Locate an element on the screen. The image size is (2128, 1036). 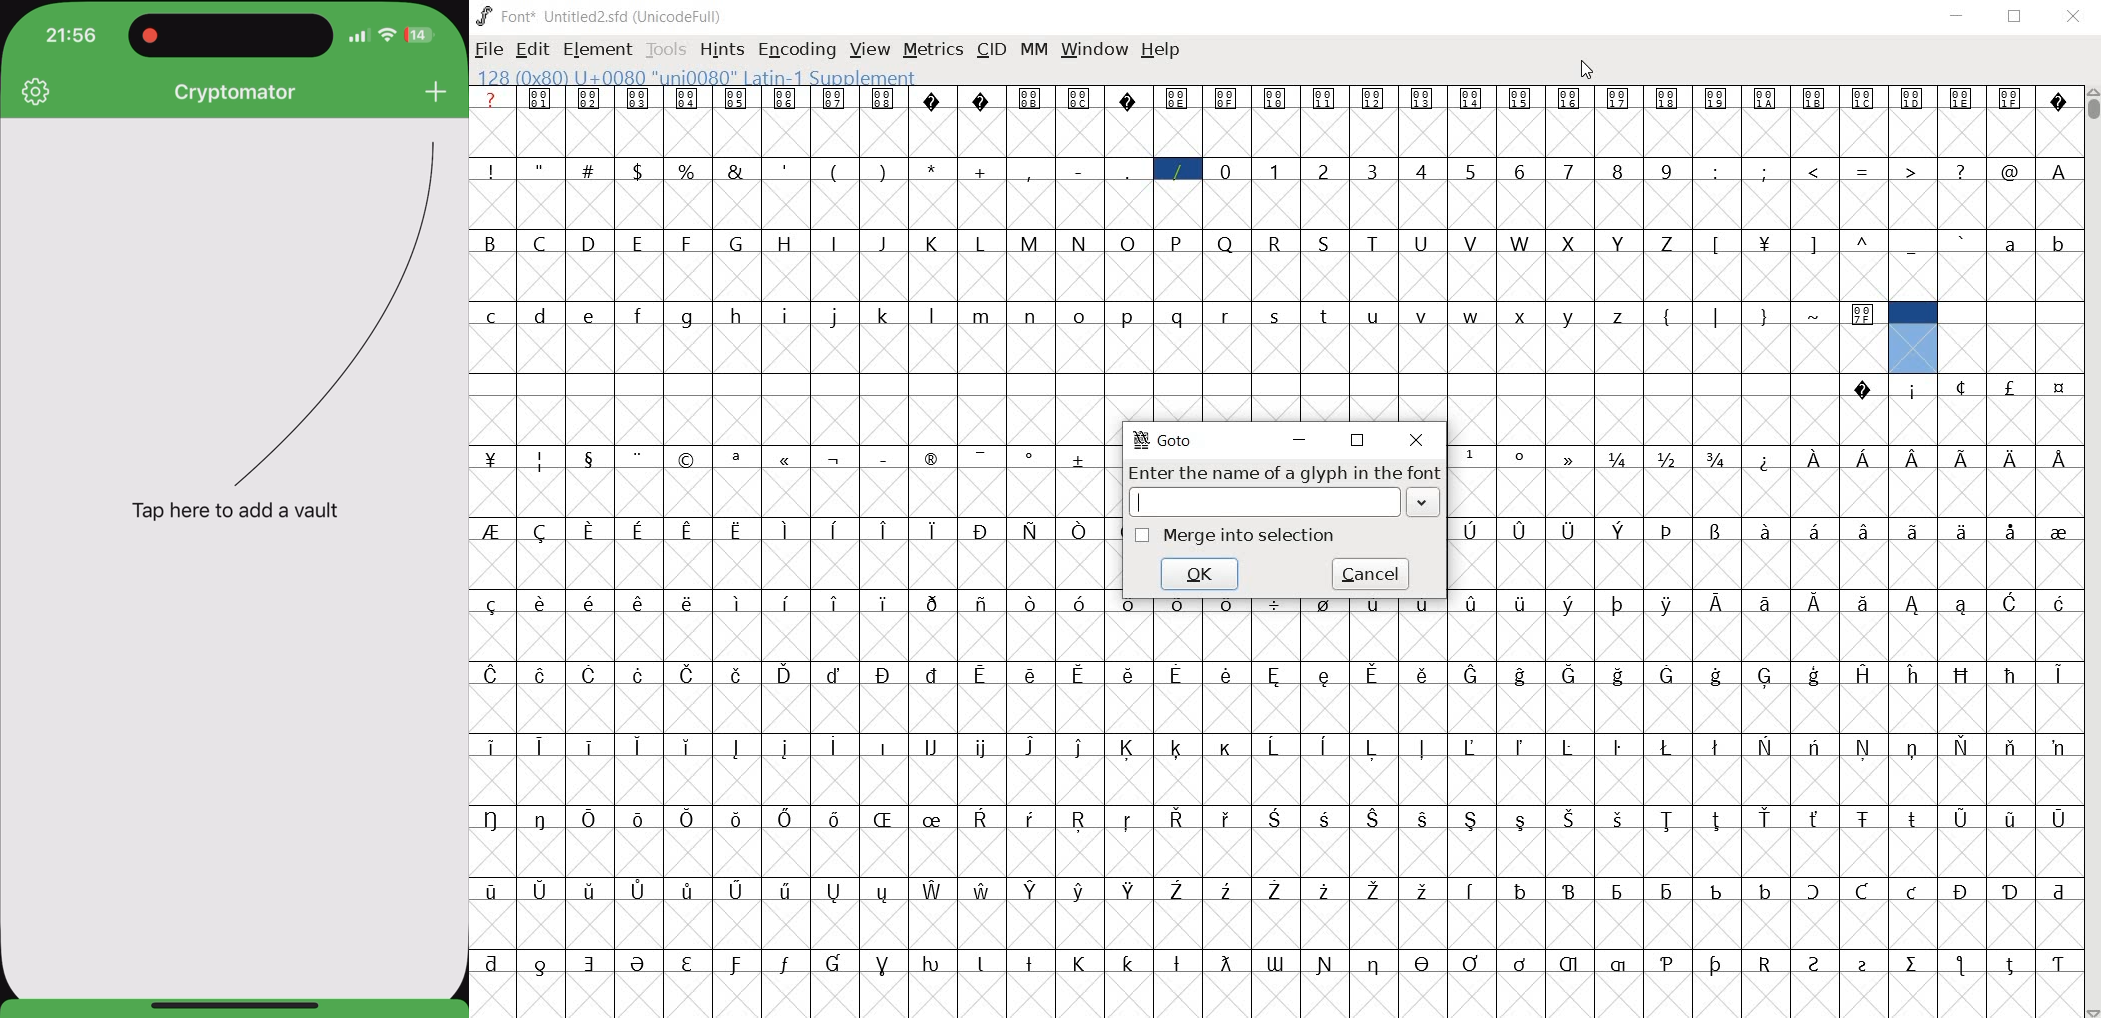
Symbol is located at coordinates (592, 961).